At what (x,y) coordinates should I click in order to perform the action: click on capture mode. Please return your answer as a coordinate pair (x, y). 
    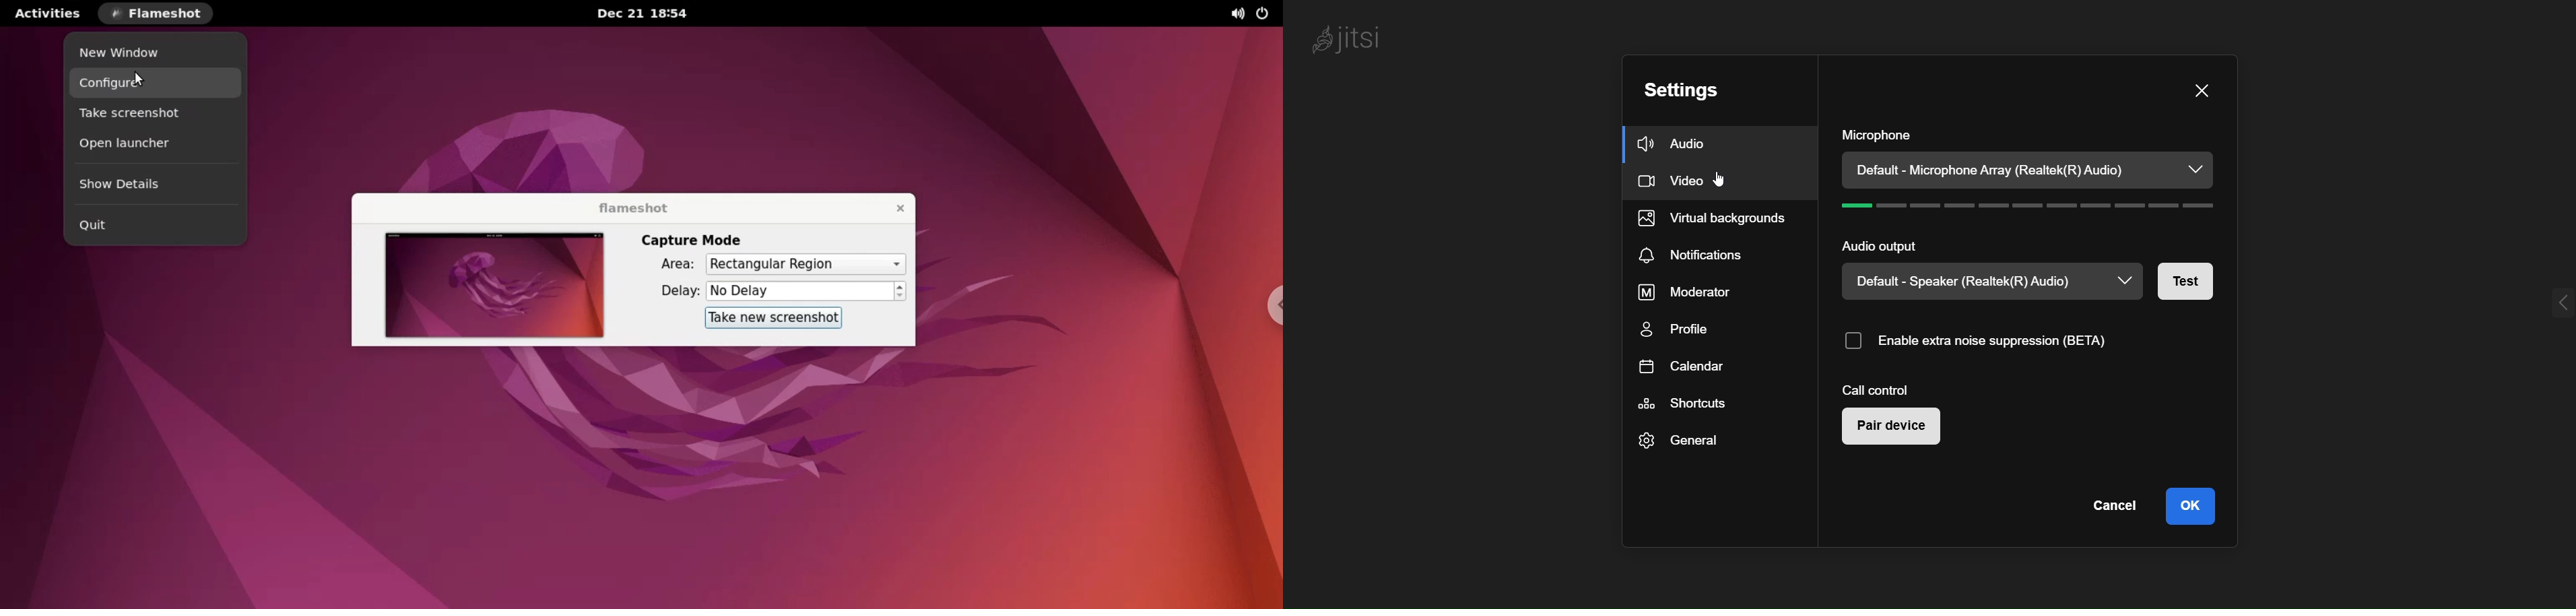
    Looking at the image, I should click on (693, 239).